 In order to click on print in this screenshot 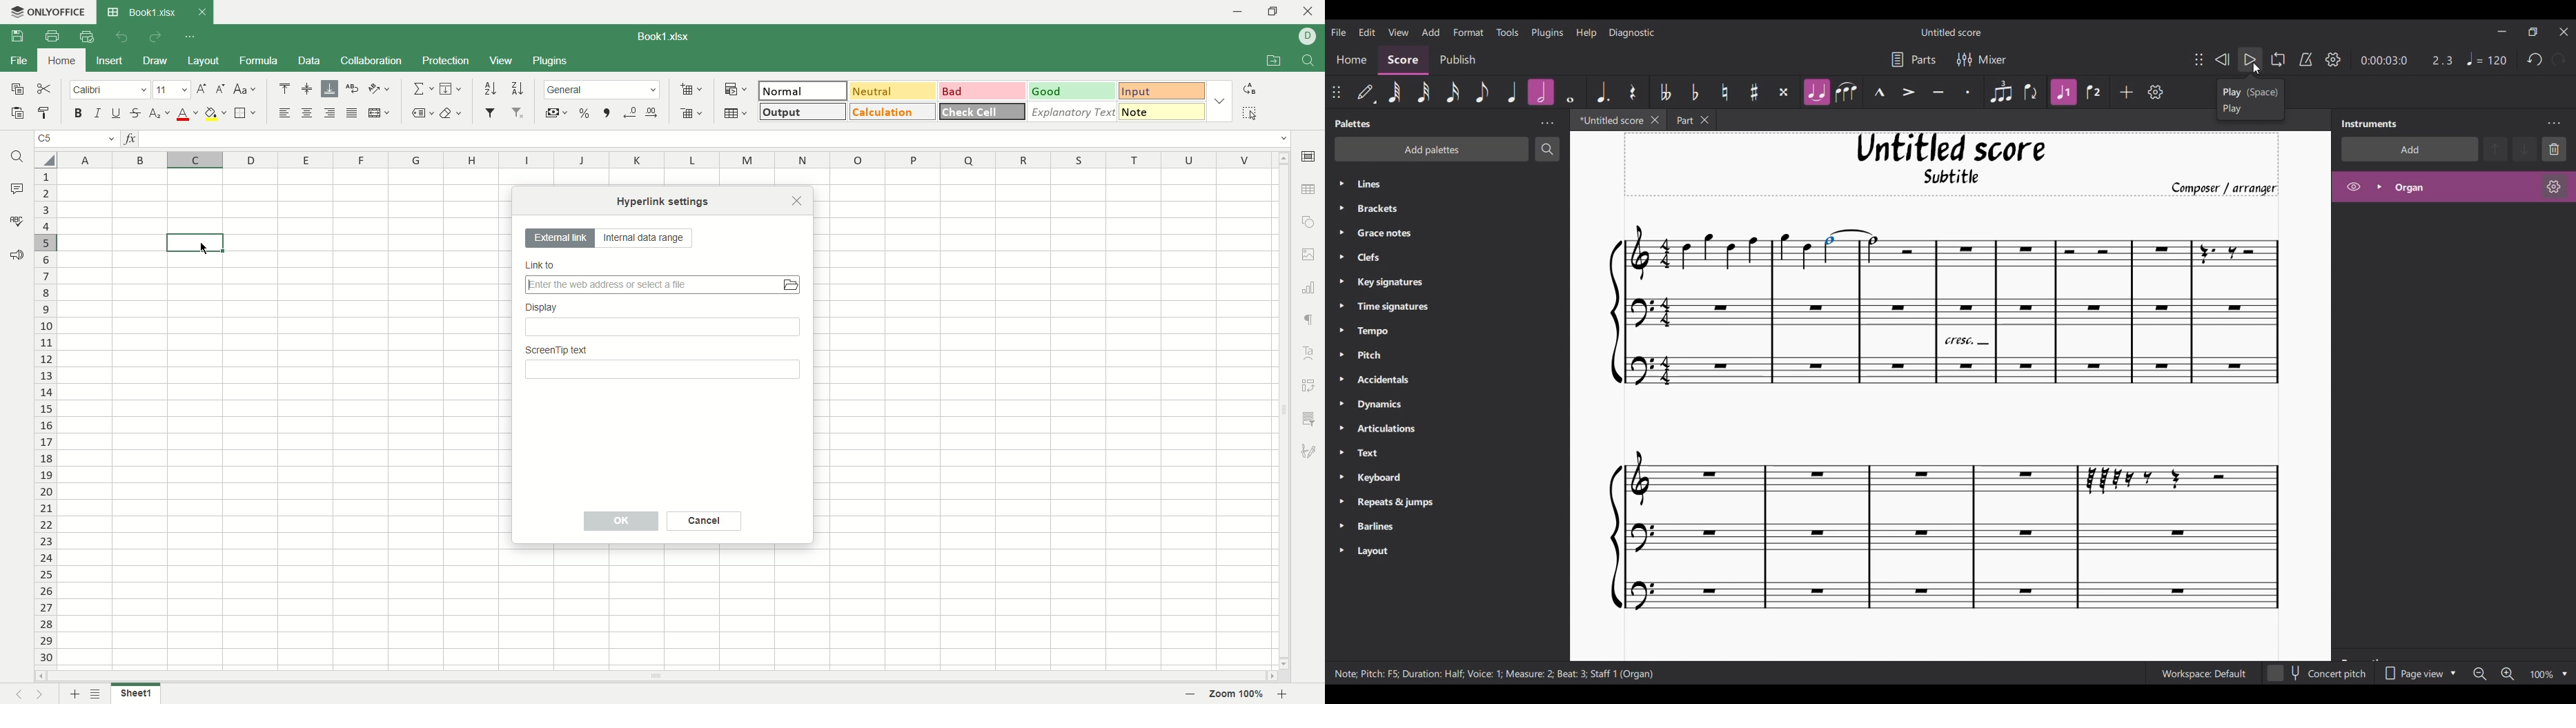, I will do `click(52, 36)`.